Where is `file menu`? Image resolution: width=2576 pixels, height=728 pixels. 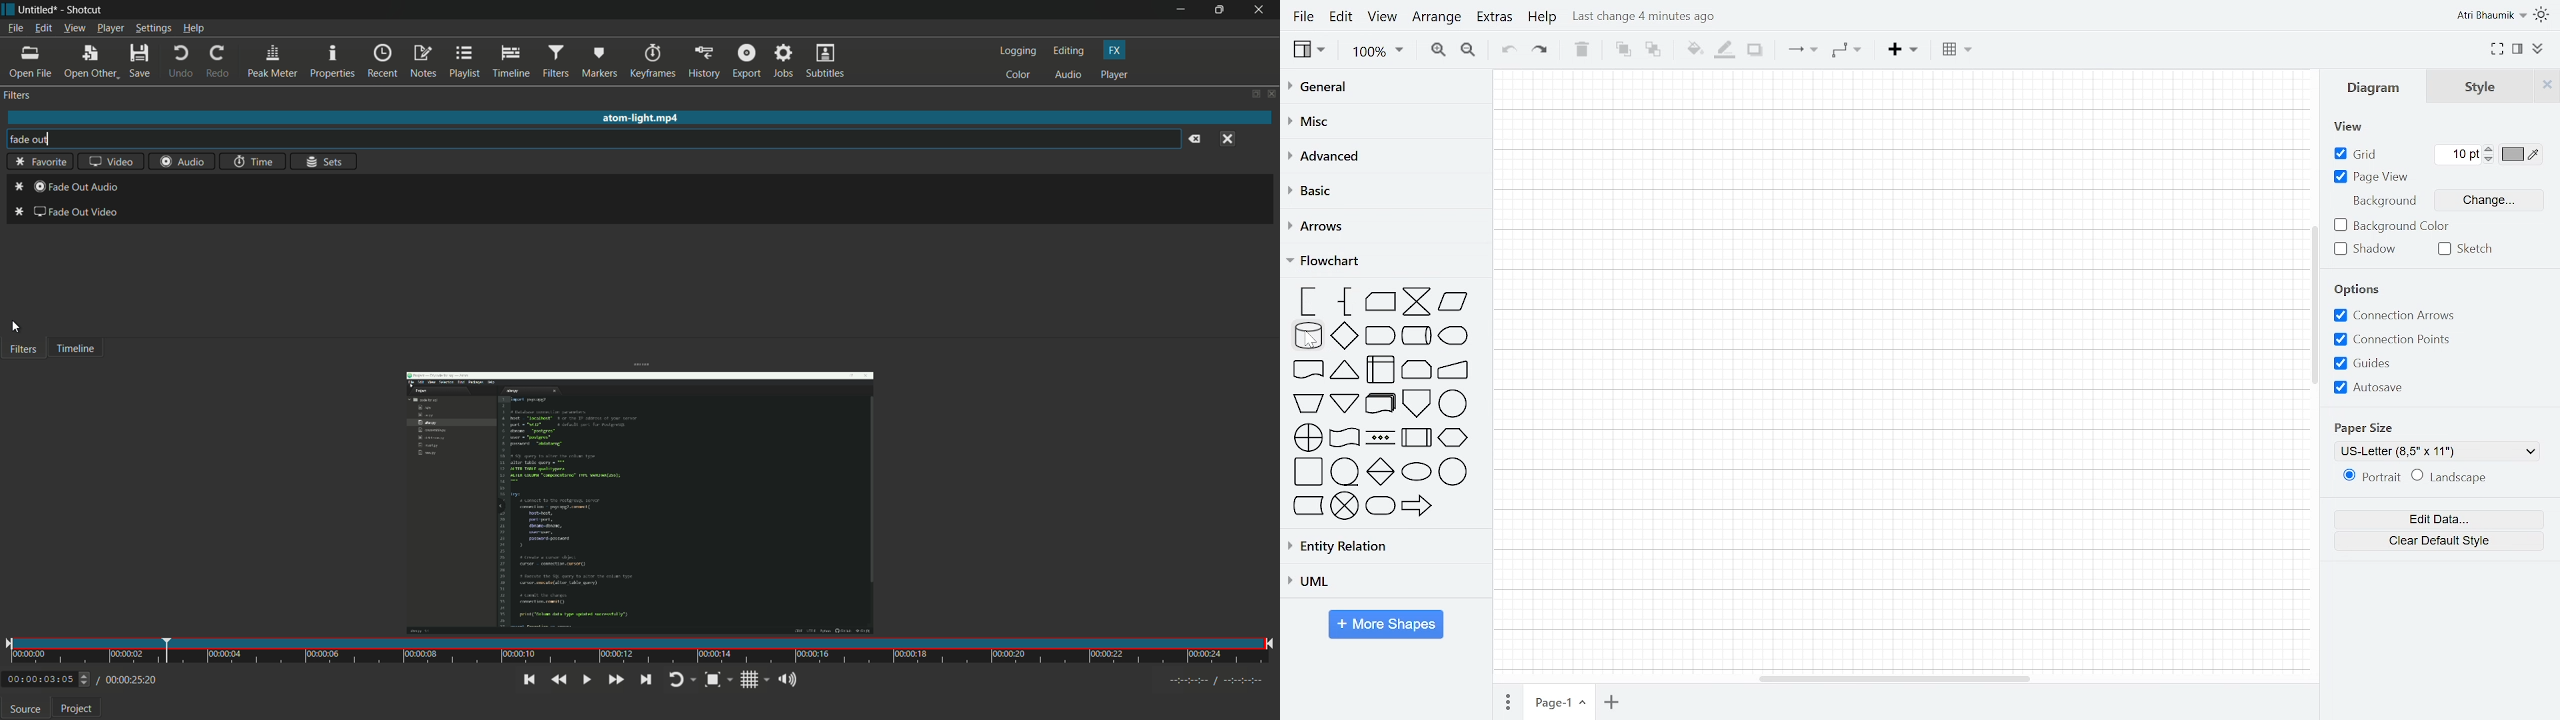 file menu is located at coordinates (15, 28).